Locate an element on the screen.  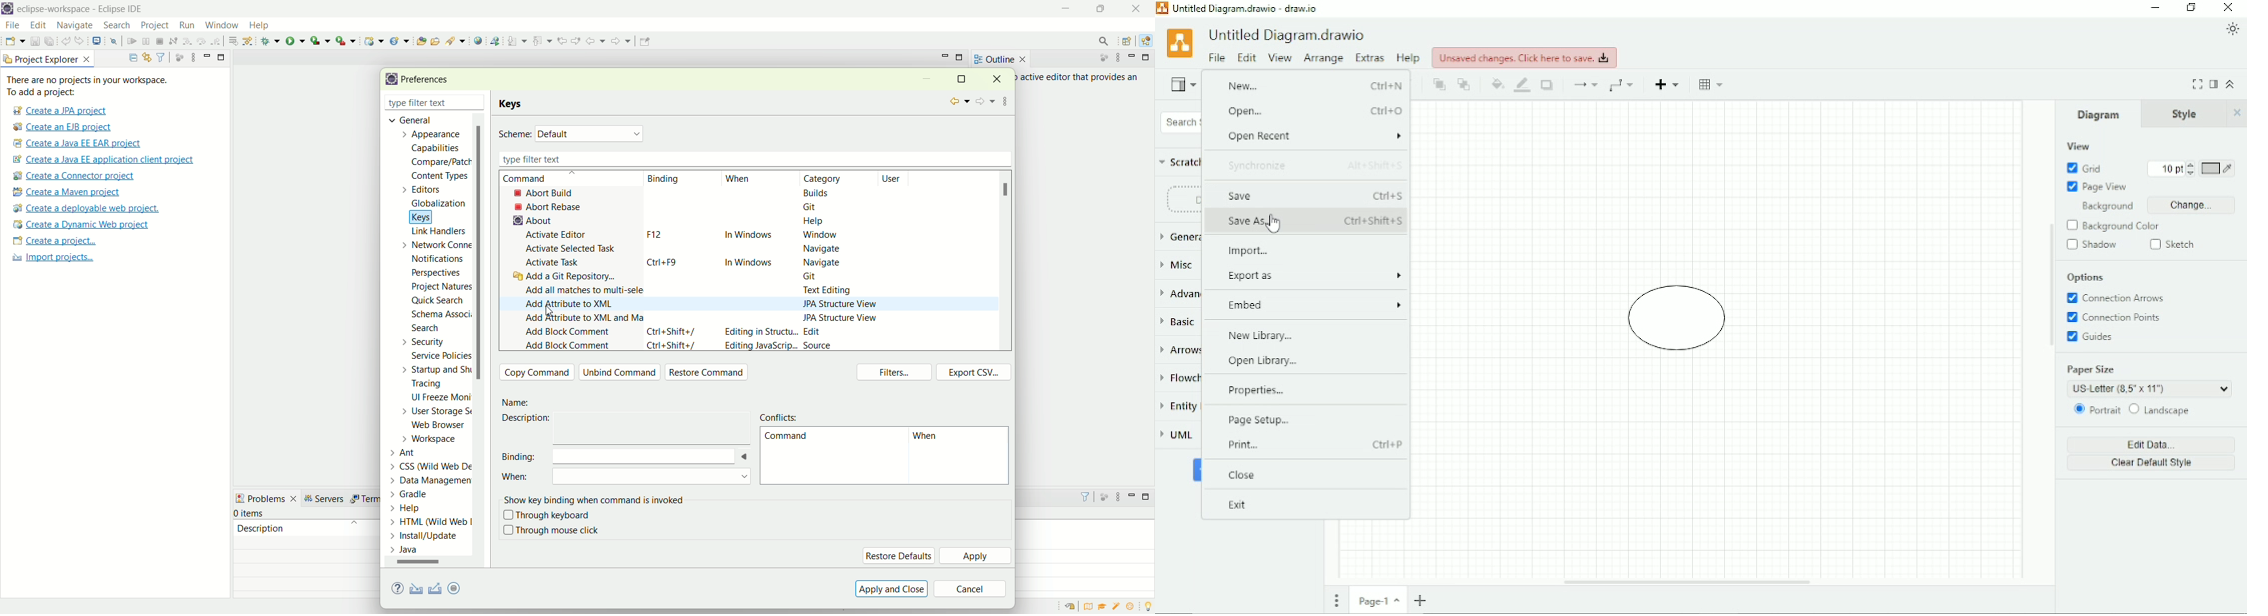
service policies is located at coordinates (440, 356).